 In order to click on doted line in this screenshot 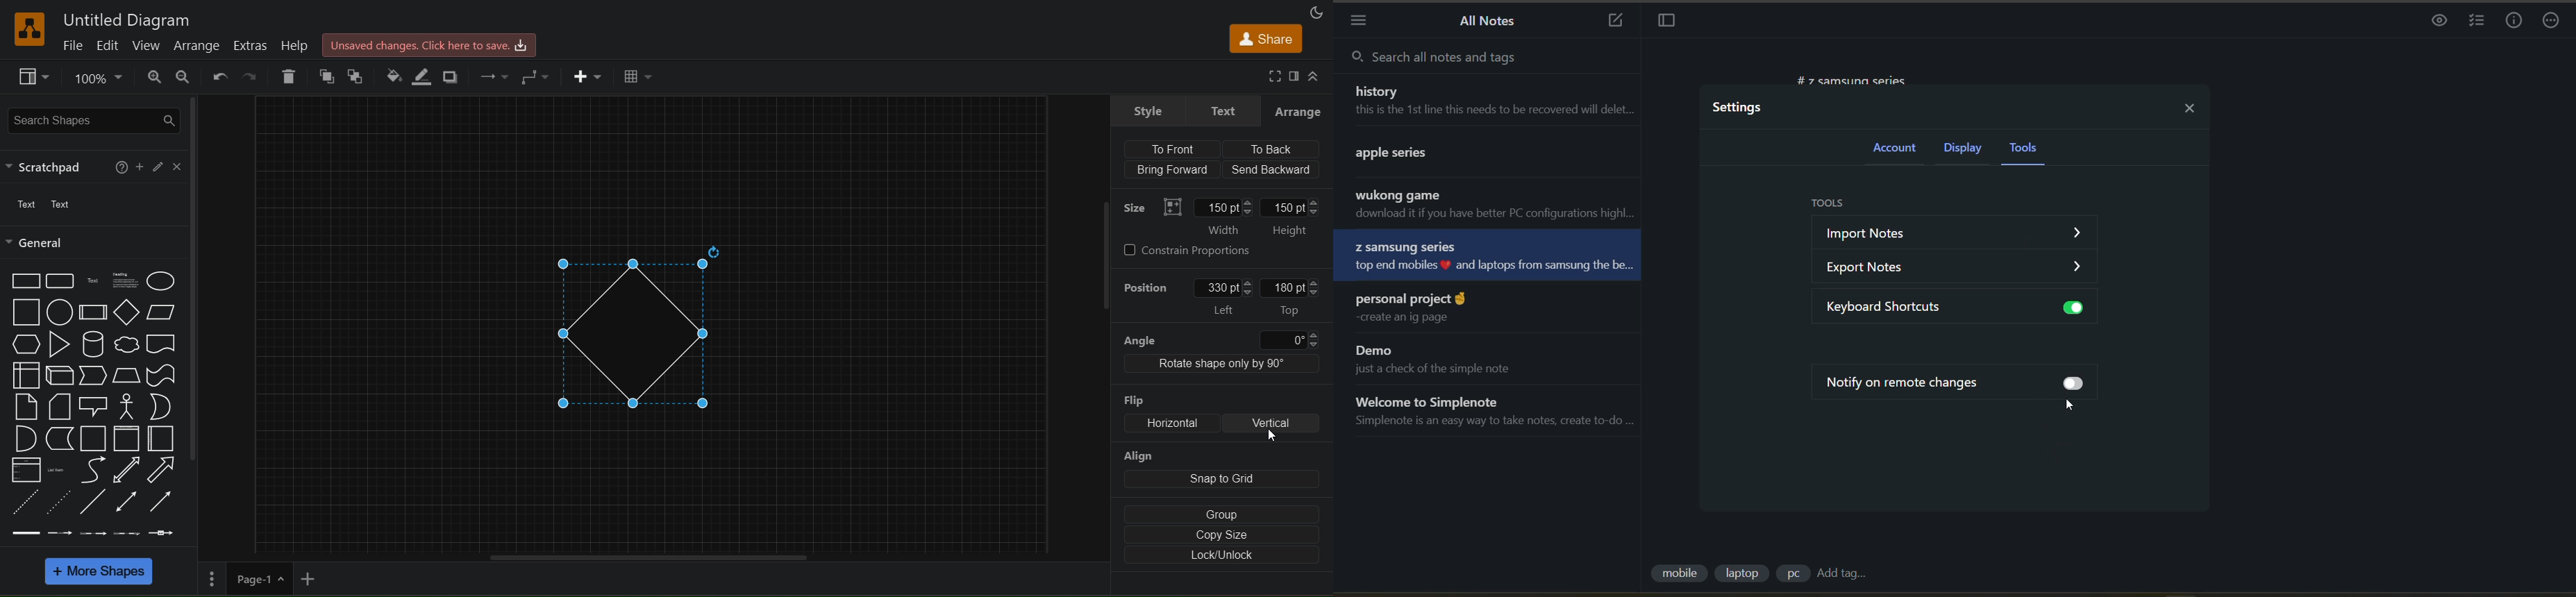, I will do `click(60, 501)`.